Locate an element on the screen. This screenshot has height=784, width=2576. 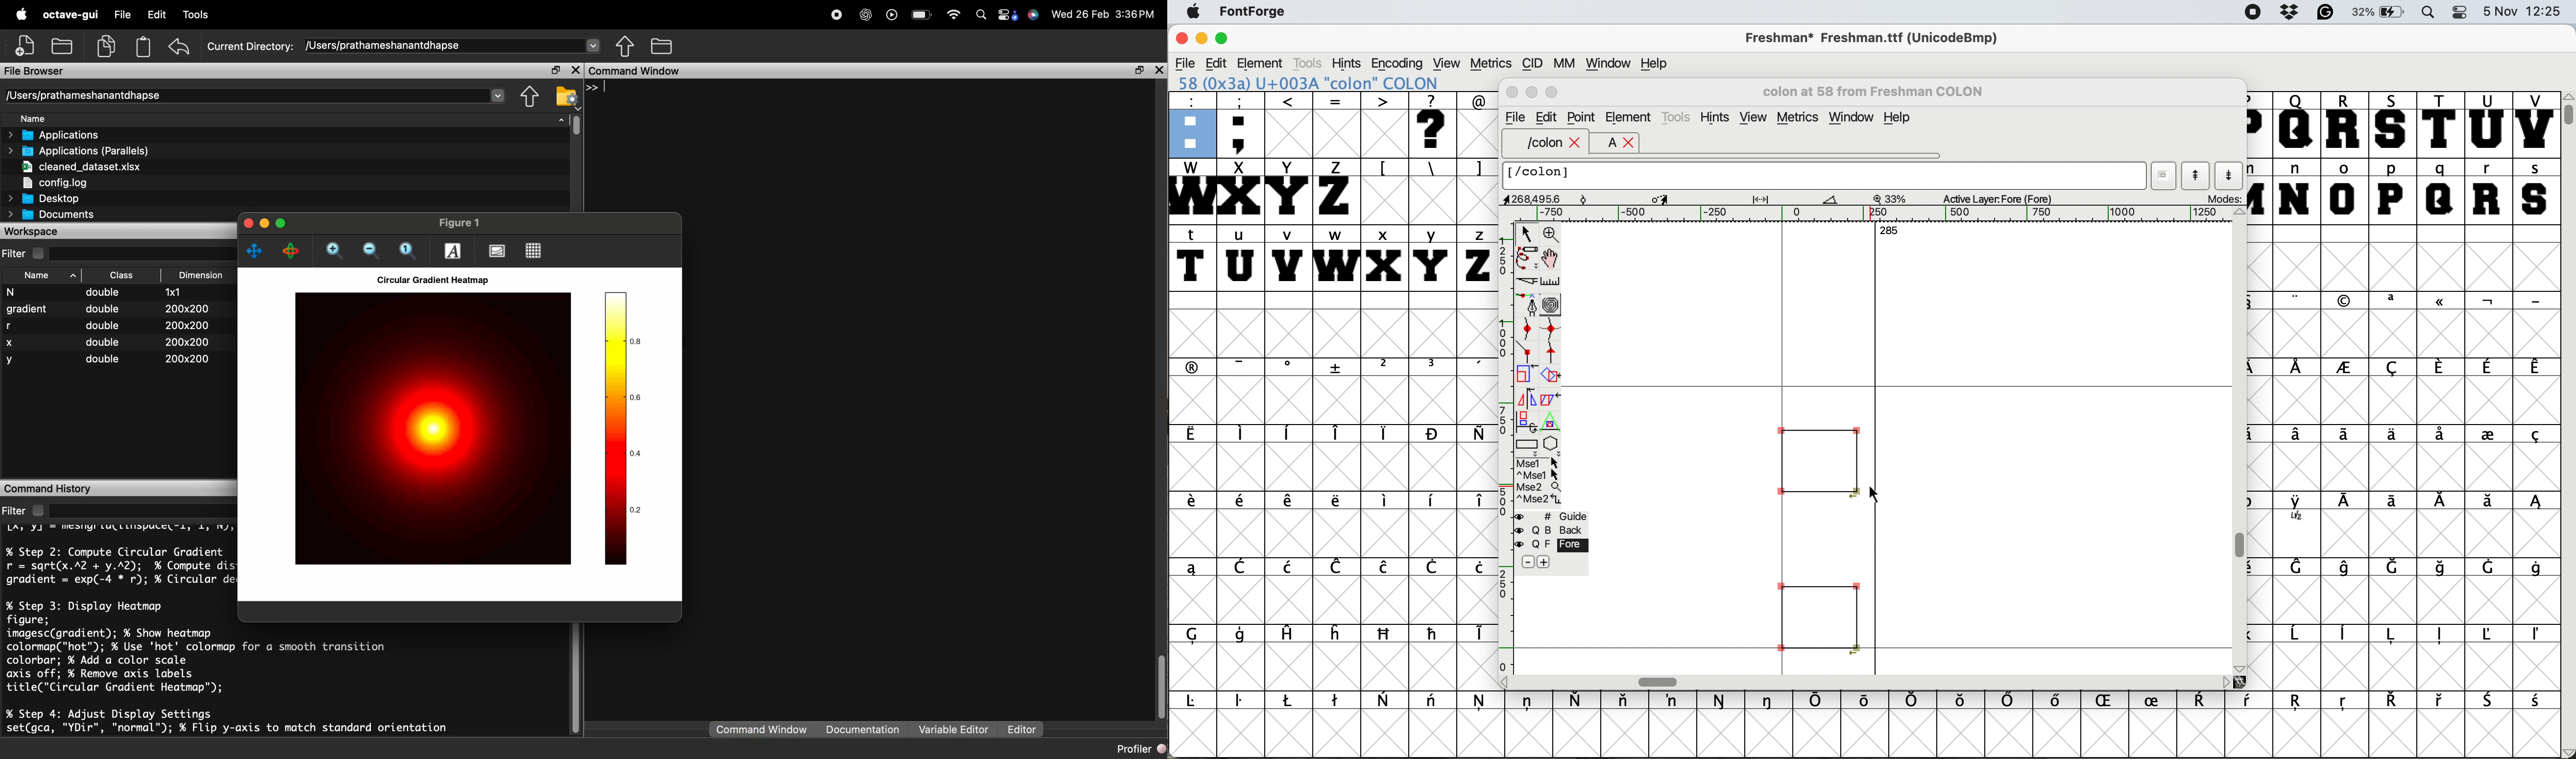
T is located at coordinates (2439, 123).